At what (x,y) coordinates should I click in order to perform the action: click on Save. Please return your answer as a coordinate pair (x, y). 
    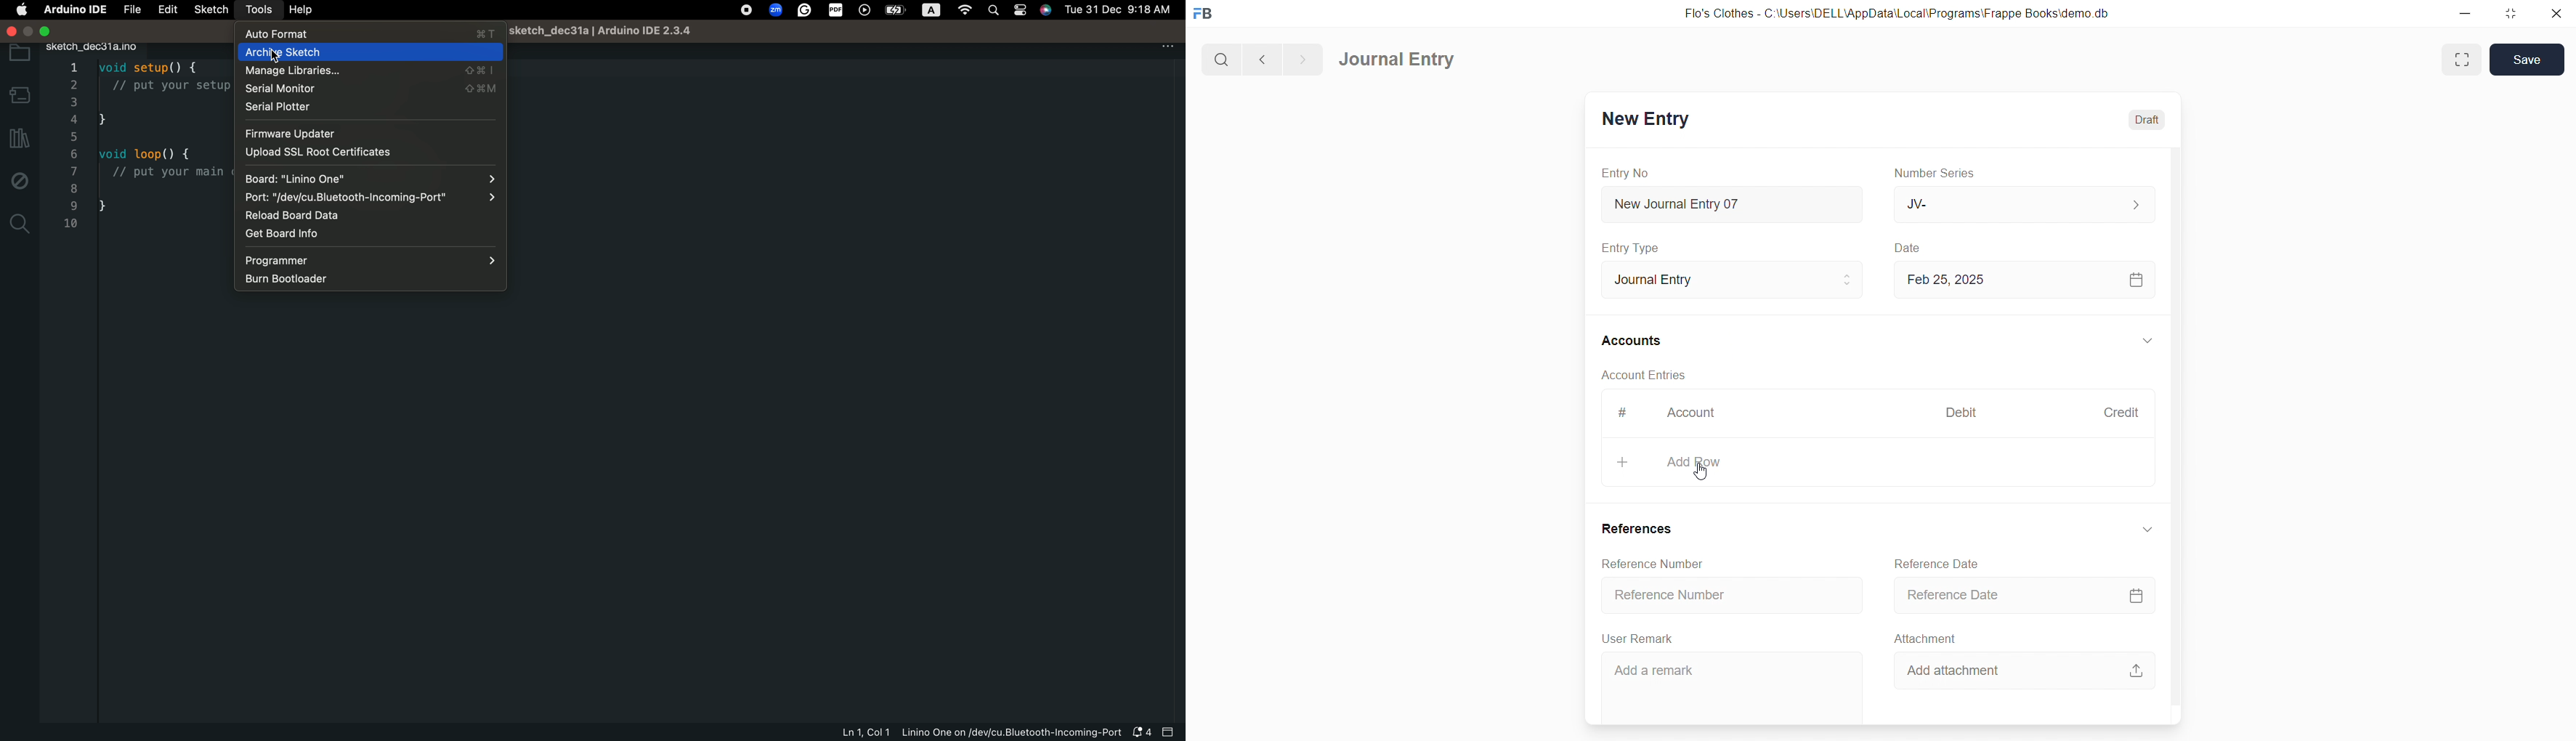
    Looking at the image, I should click on (2527, 60).